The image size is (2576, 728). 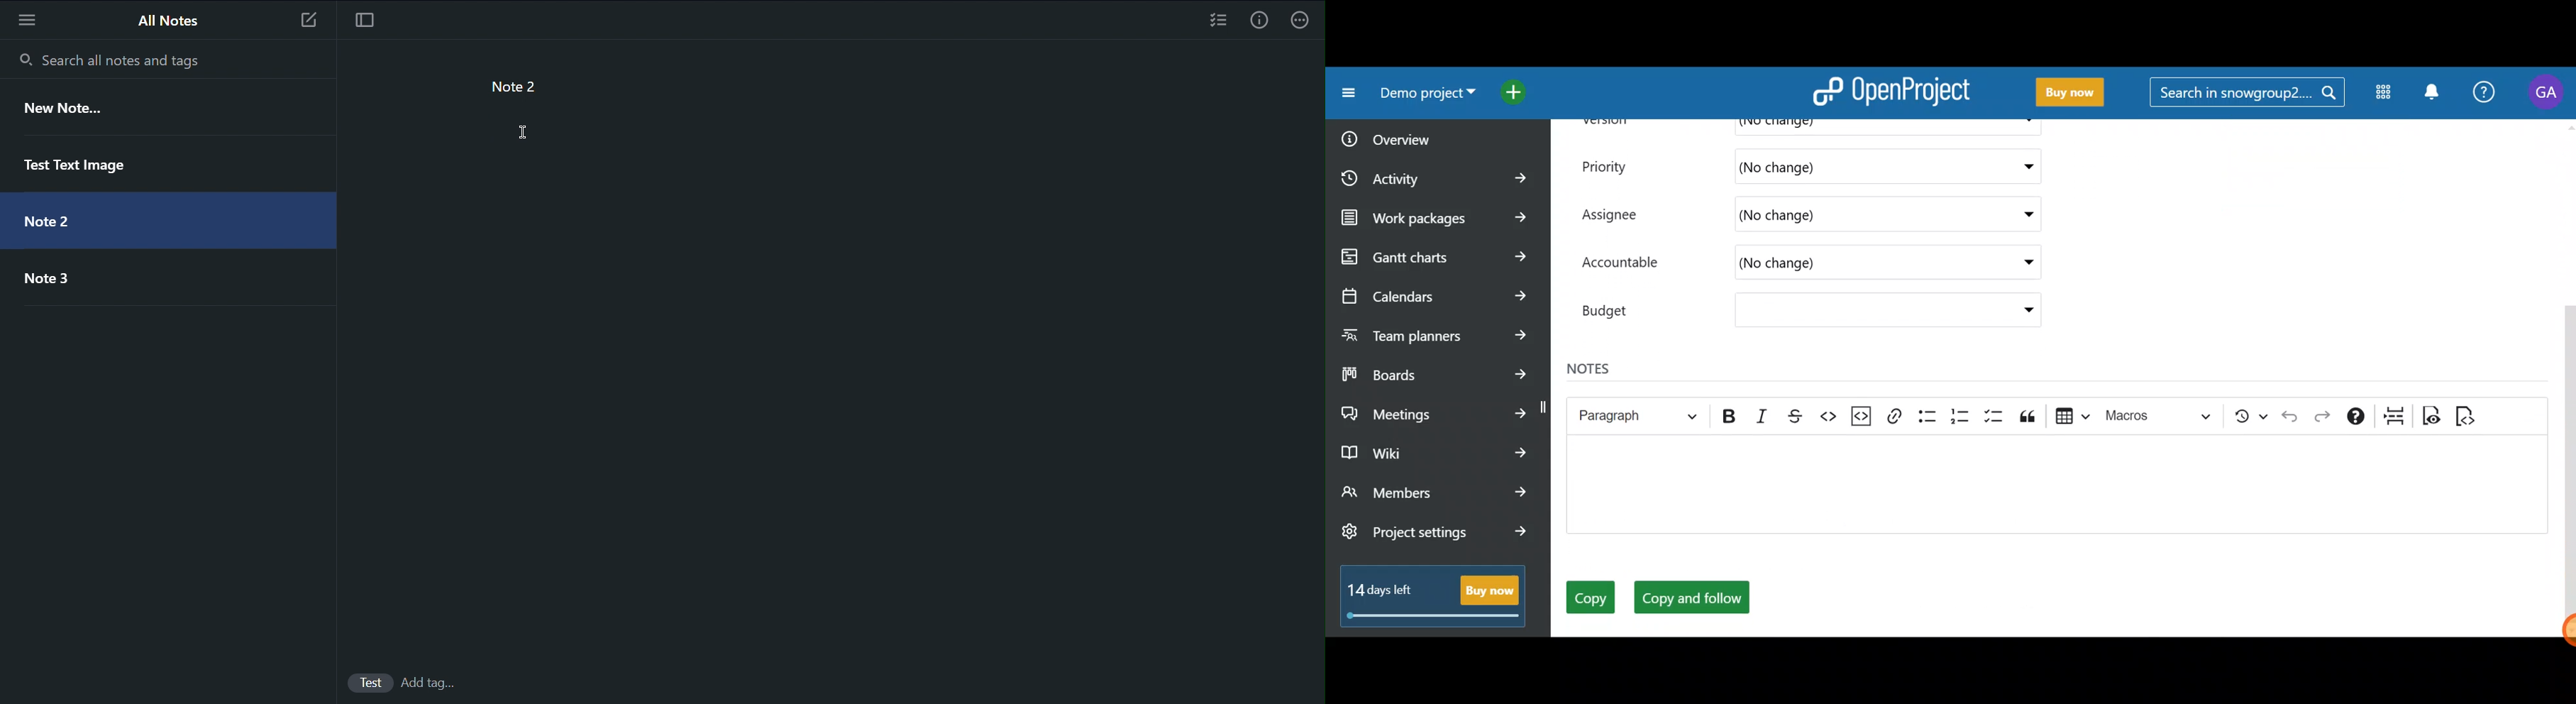 What do you see at coordinates (2485, 94) in the screenshot?
I see `Help` at bounding box center [2485, 94].